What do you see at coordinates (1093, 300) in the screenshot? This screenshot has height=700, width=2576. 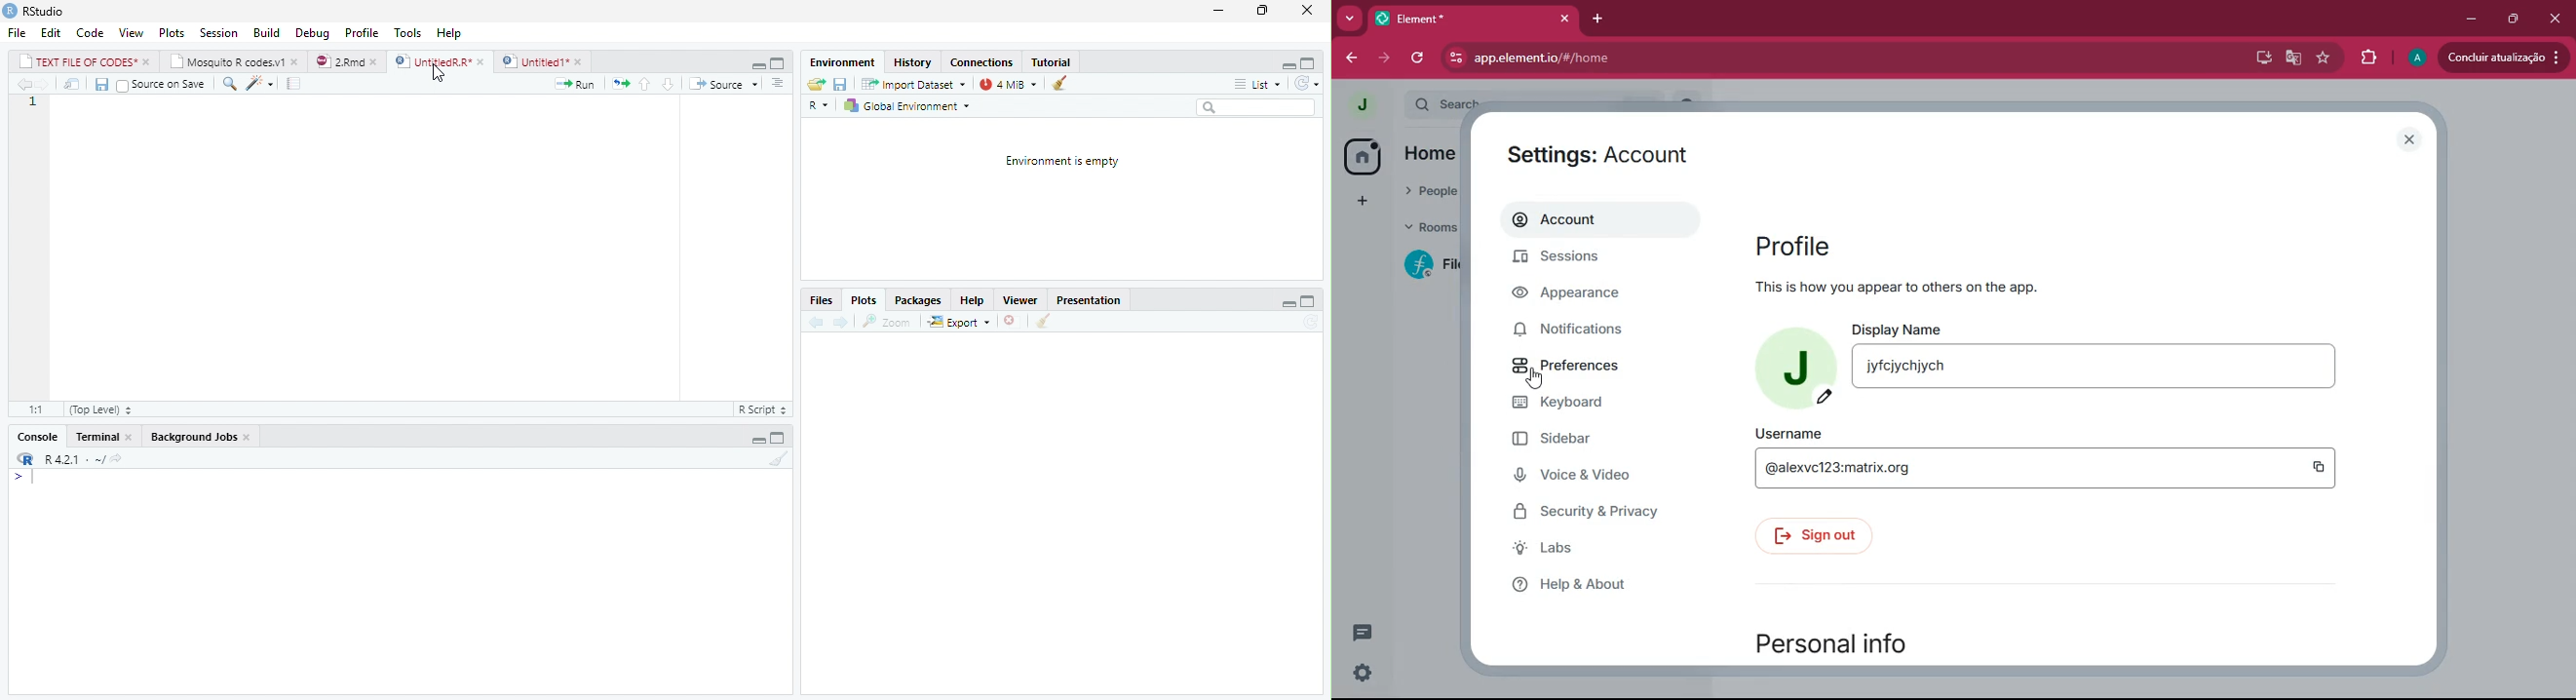 I see `Presentation` at bounding box center [1093, 300].